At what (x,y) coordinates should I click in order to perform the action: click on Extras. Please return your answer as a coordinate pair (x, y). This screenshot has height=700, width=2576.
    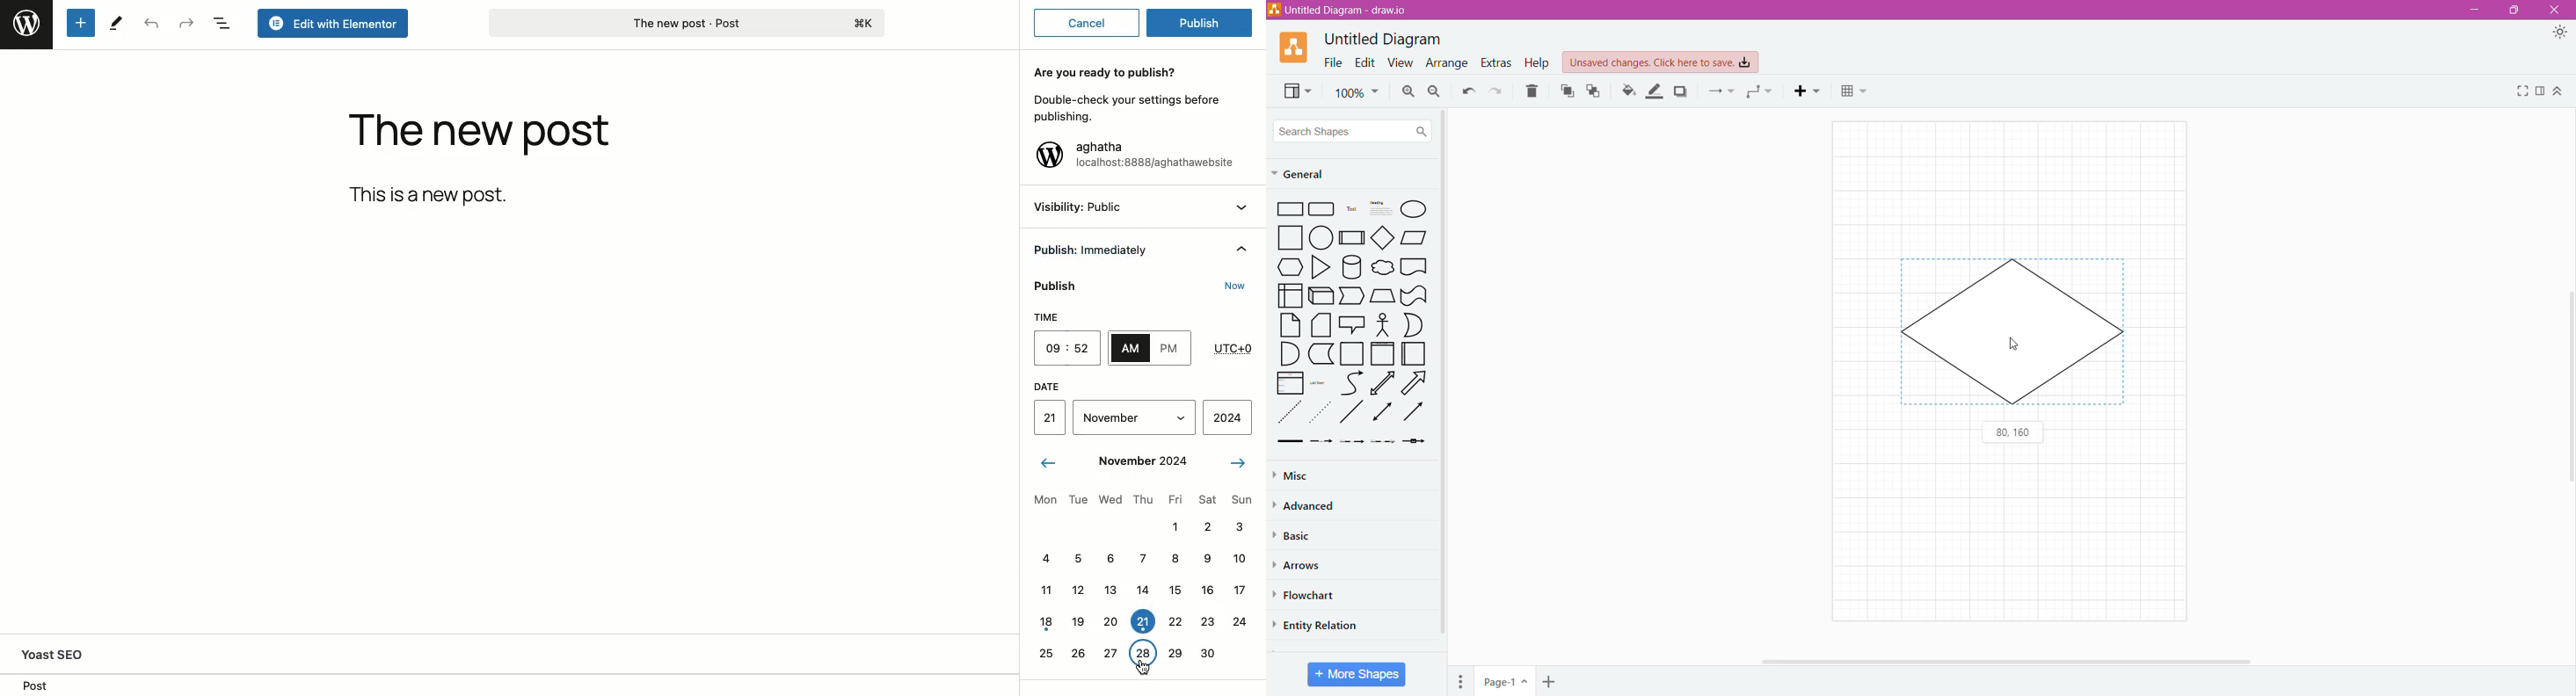
    Looking at the image, I should click on (1496, 62).